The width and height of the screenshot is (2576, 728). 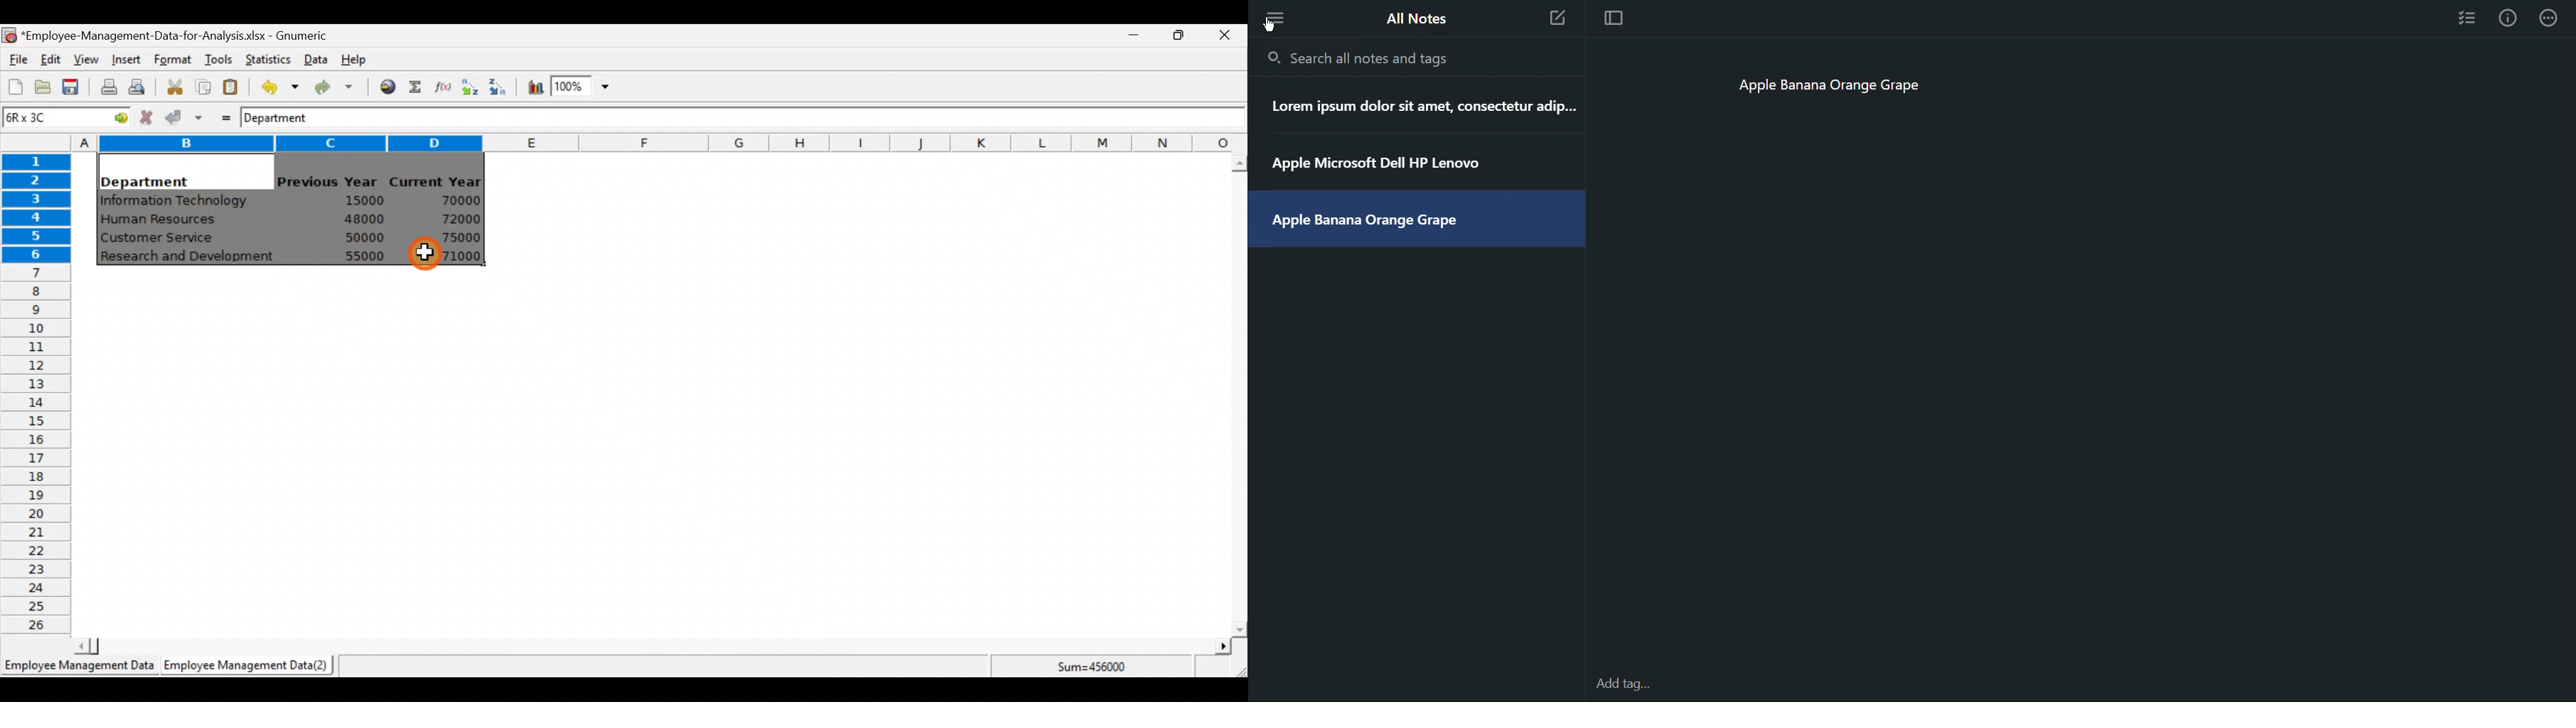 I want to click on Cancel change, so click(x=148, y=117).